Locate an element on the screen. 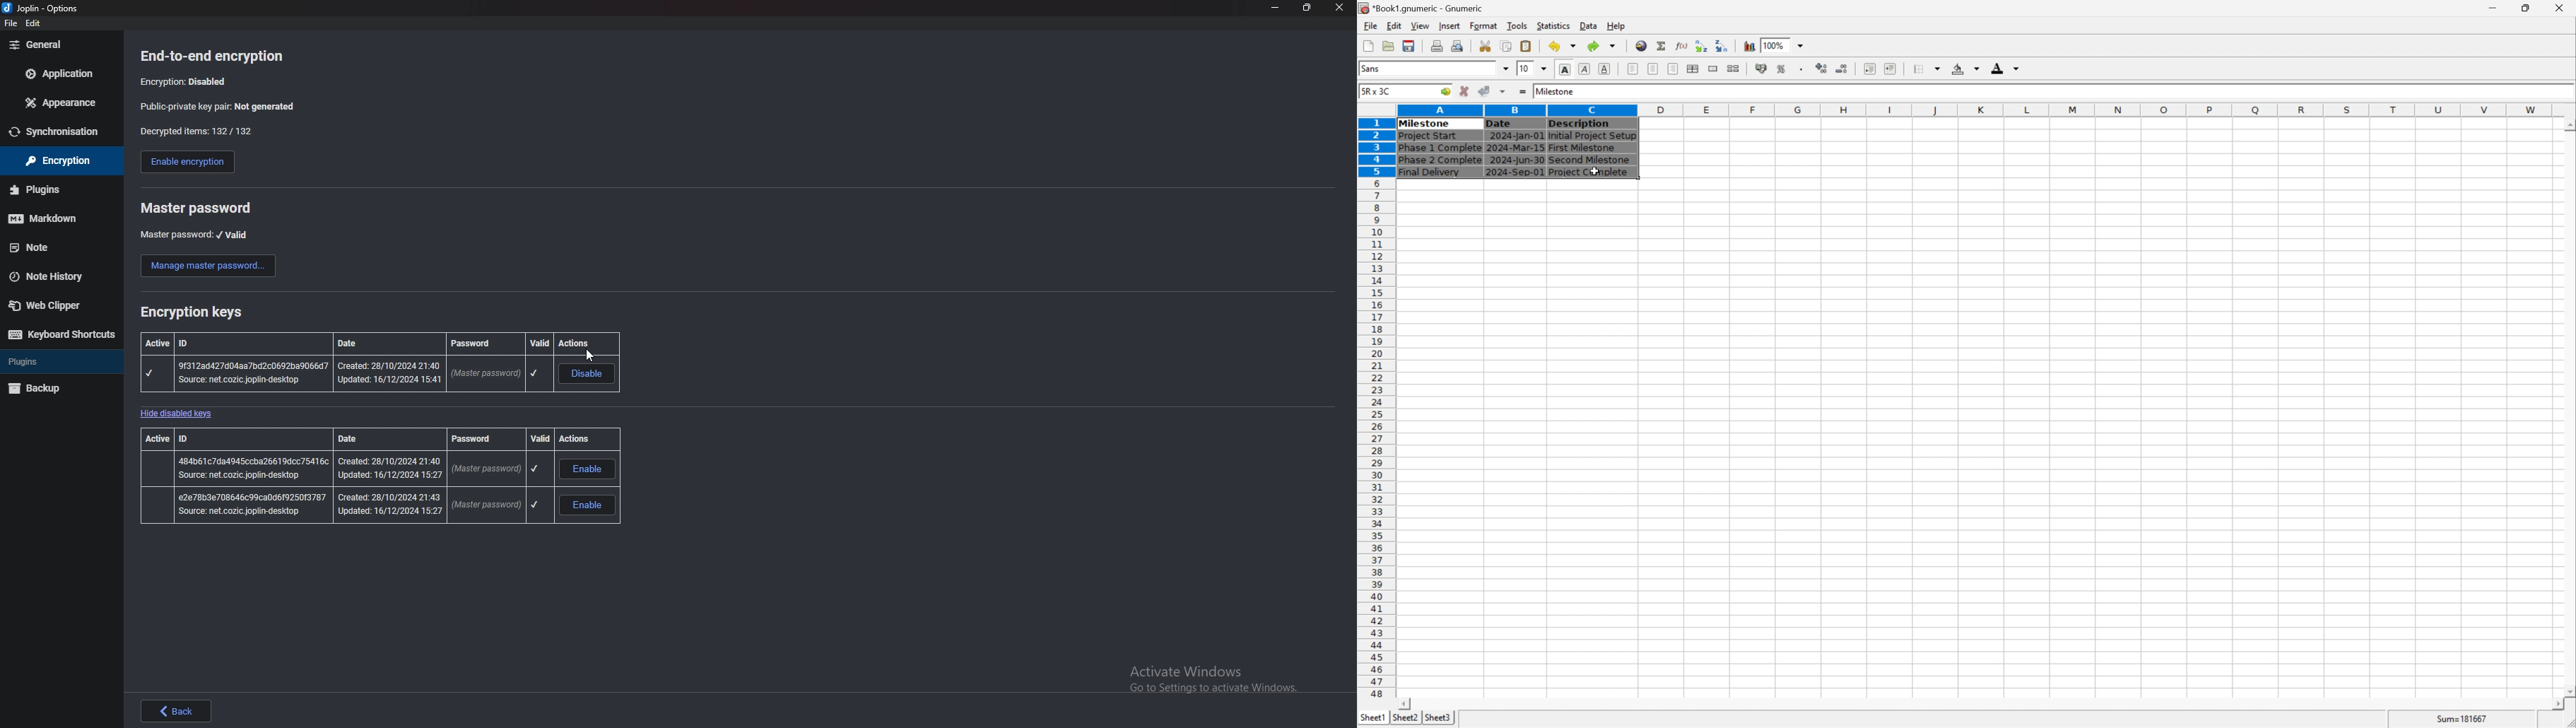 This screenshot has height=728, width=2576. insert a hyperlink is located at coordinates (1642, 46).